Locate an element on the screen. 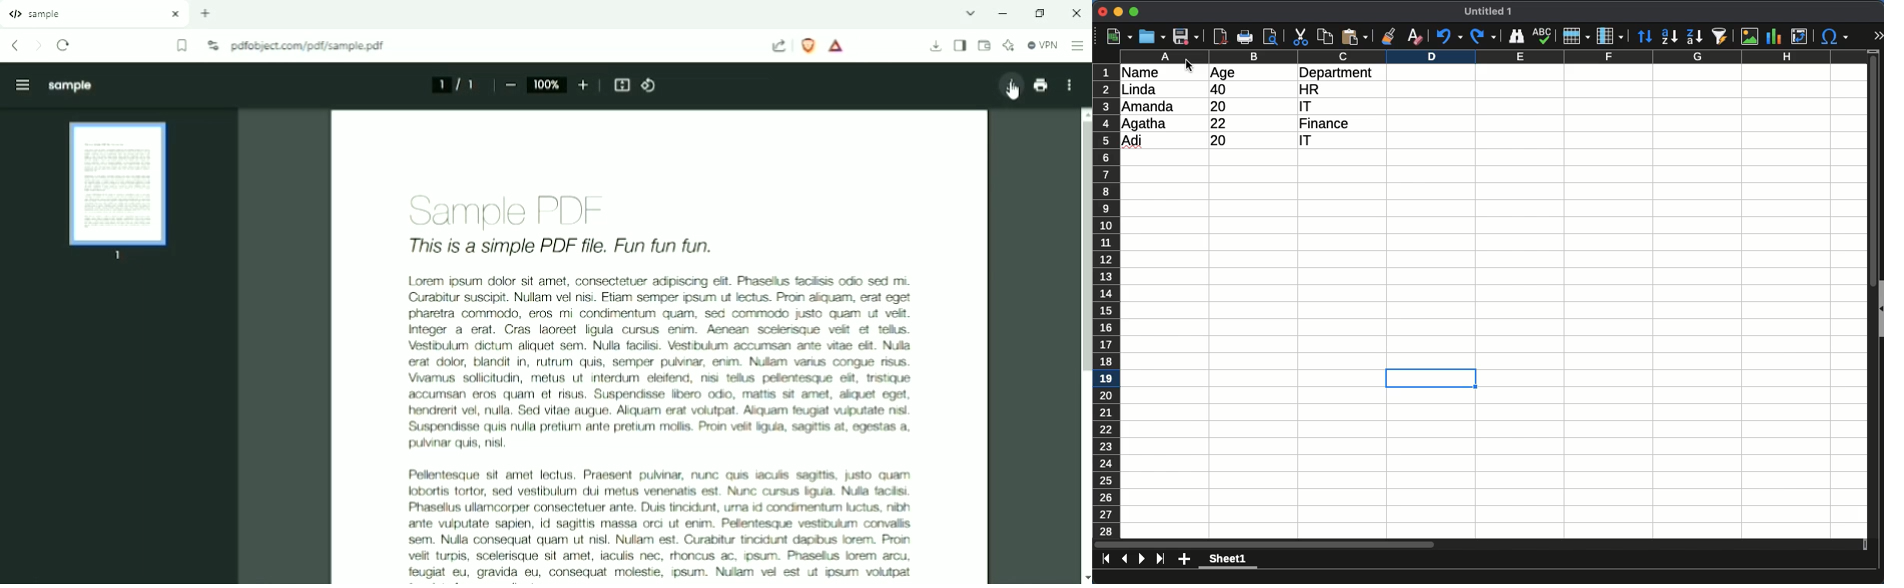  open is located at coordinates (1152, 36).